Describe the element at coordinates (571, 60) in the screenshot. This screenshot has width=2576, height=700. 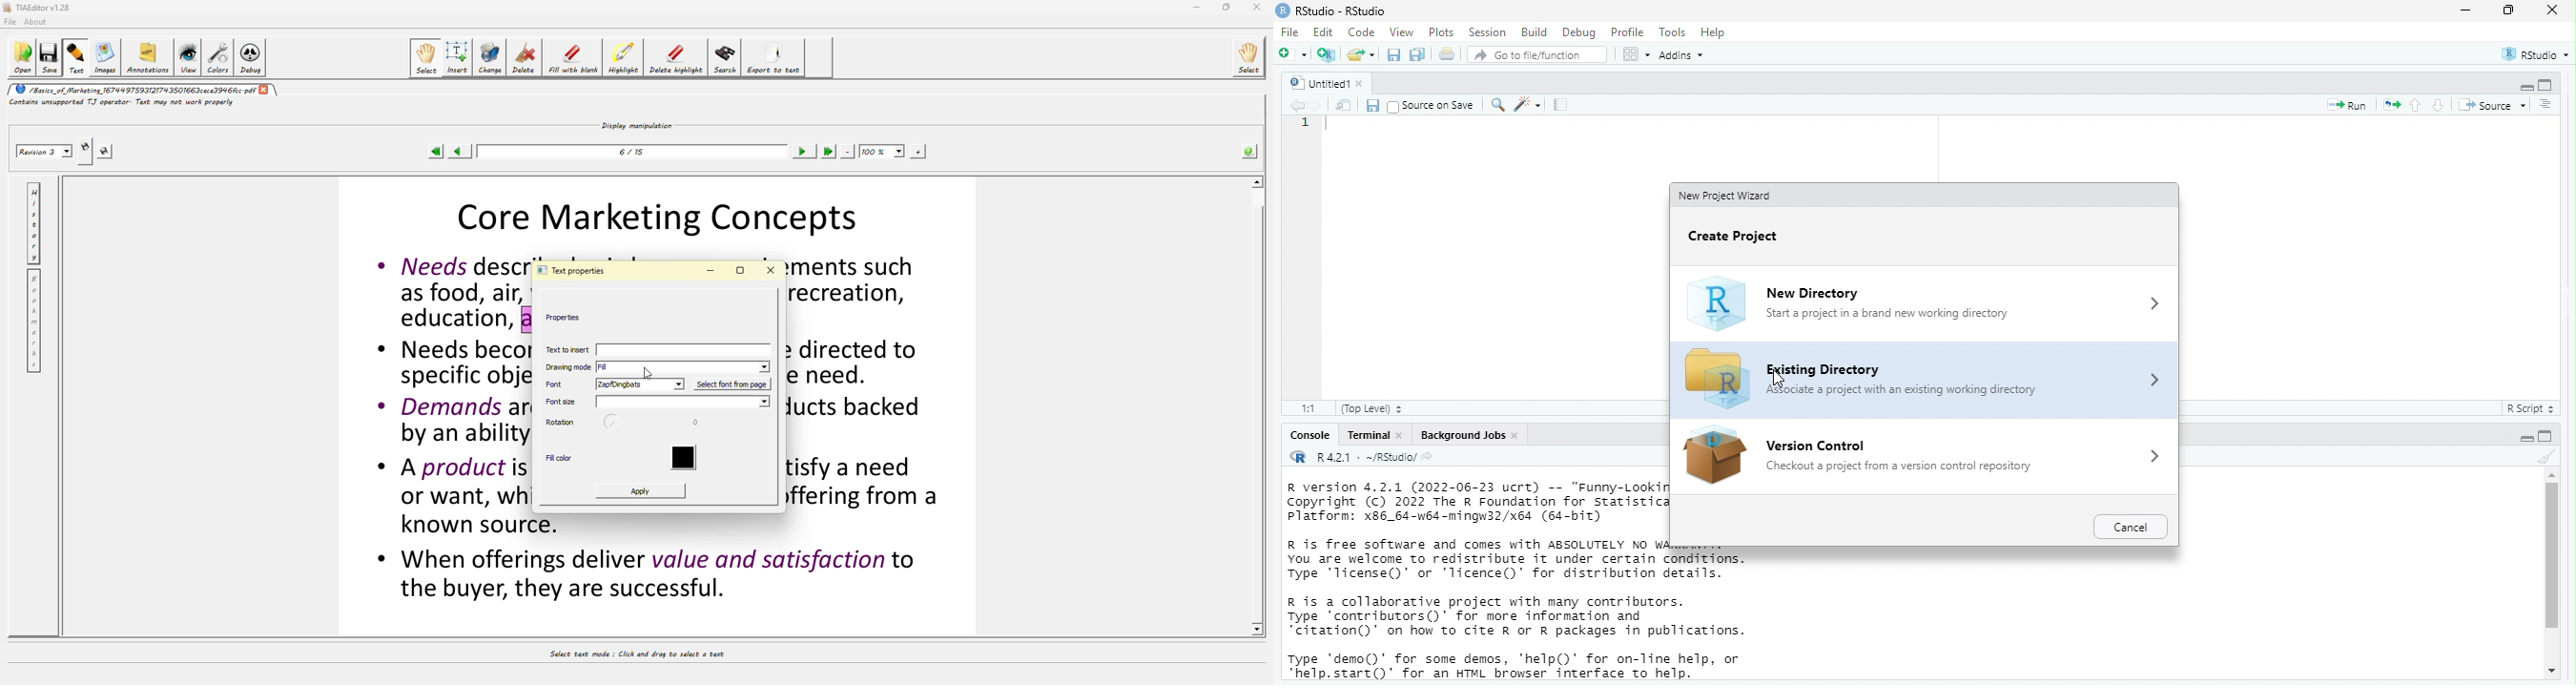
I see `fill with blank` at that location.